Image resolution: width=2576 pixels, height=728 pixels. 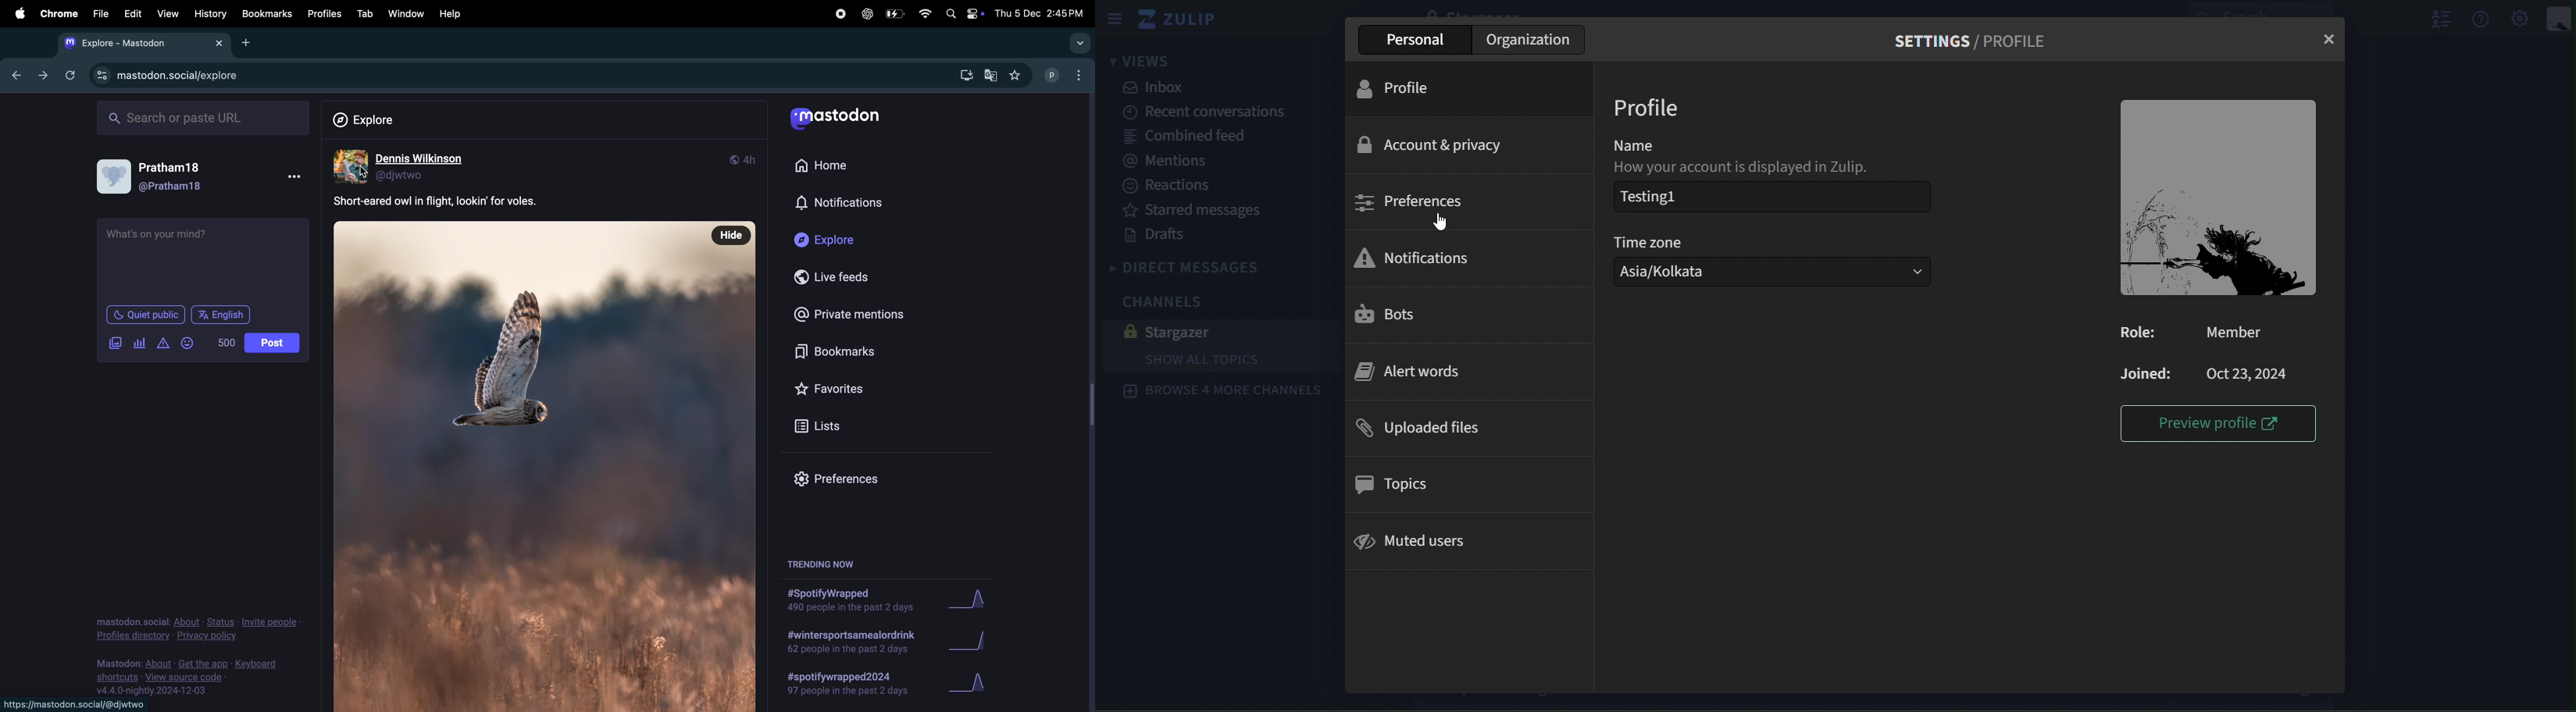 I want to click on bookmarks, so click(x=835, y=351).